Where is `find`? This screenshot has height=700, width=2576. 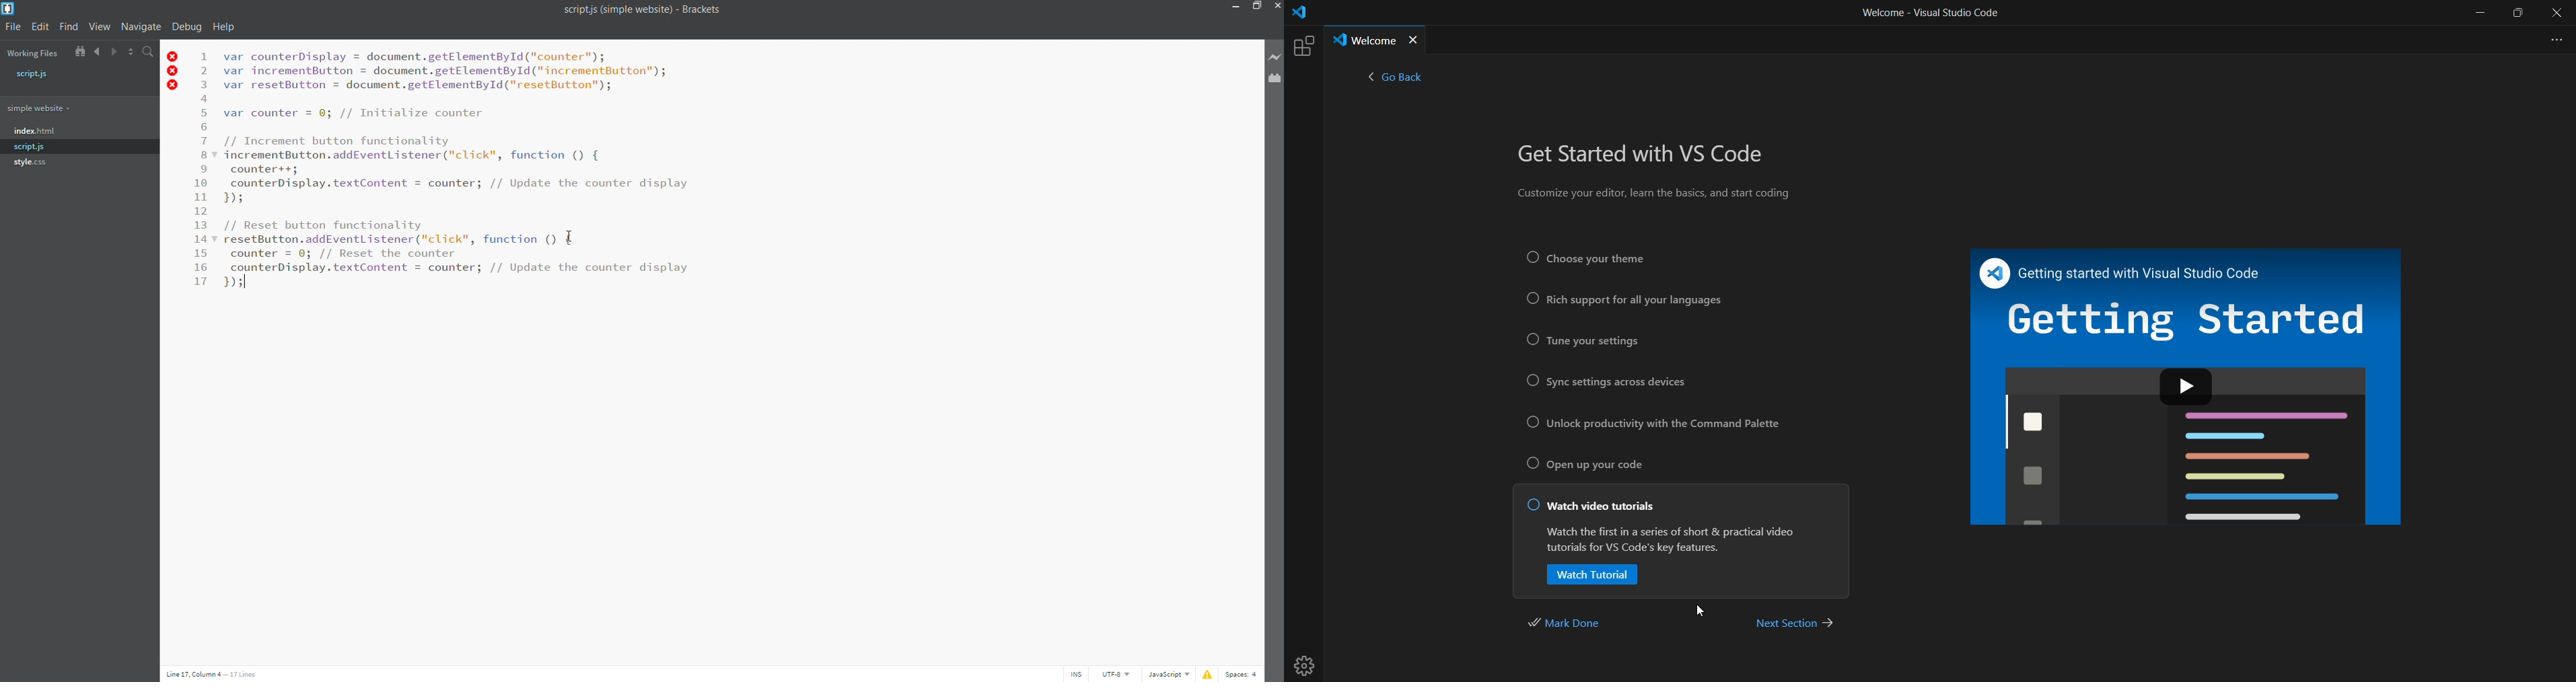 find is located at coordinates (68, 27).